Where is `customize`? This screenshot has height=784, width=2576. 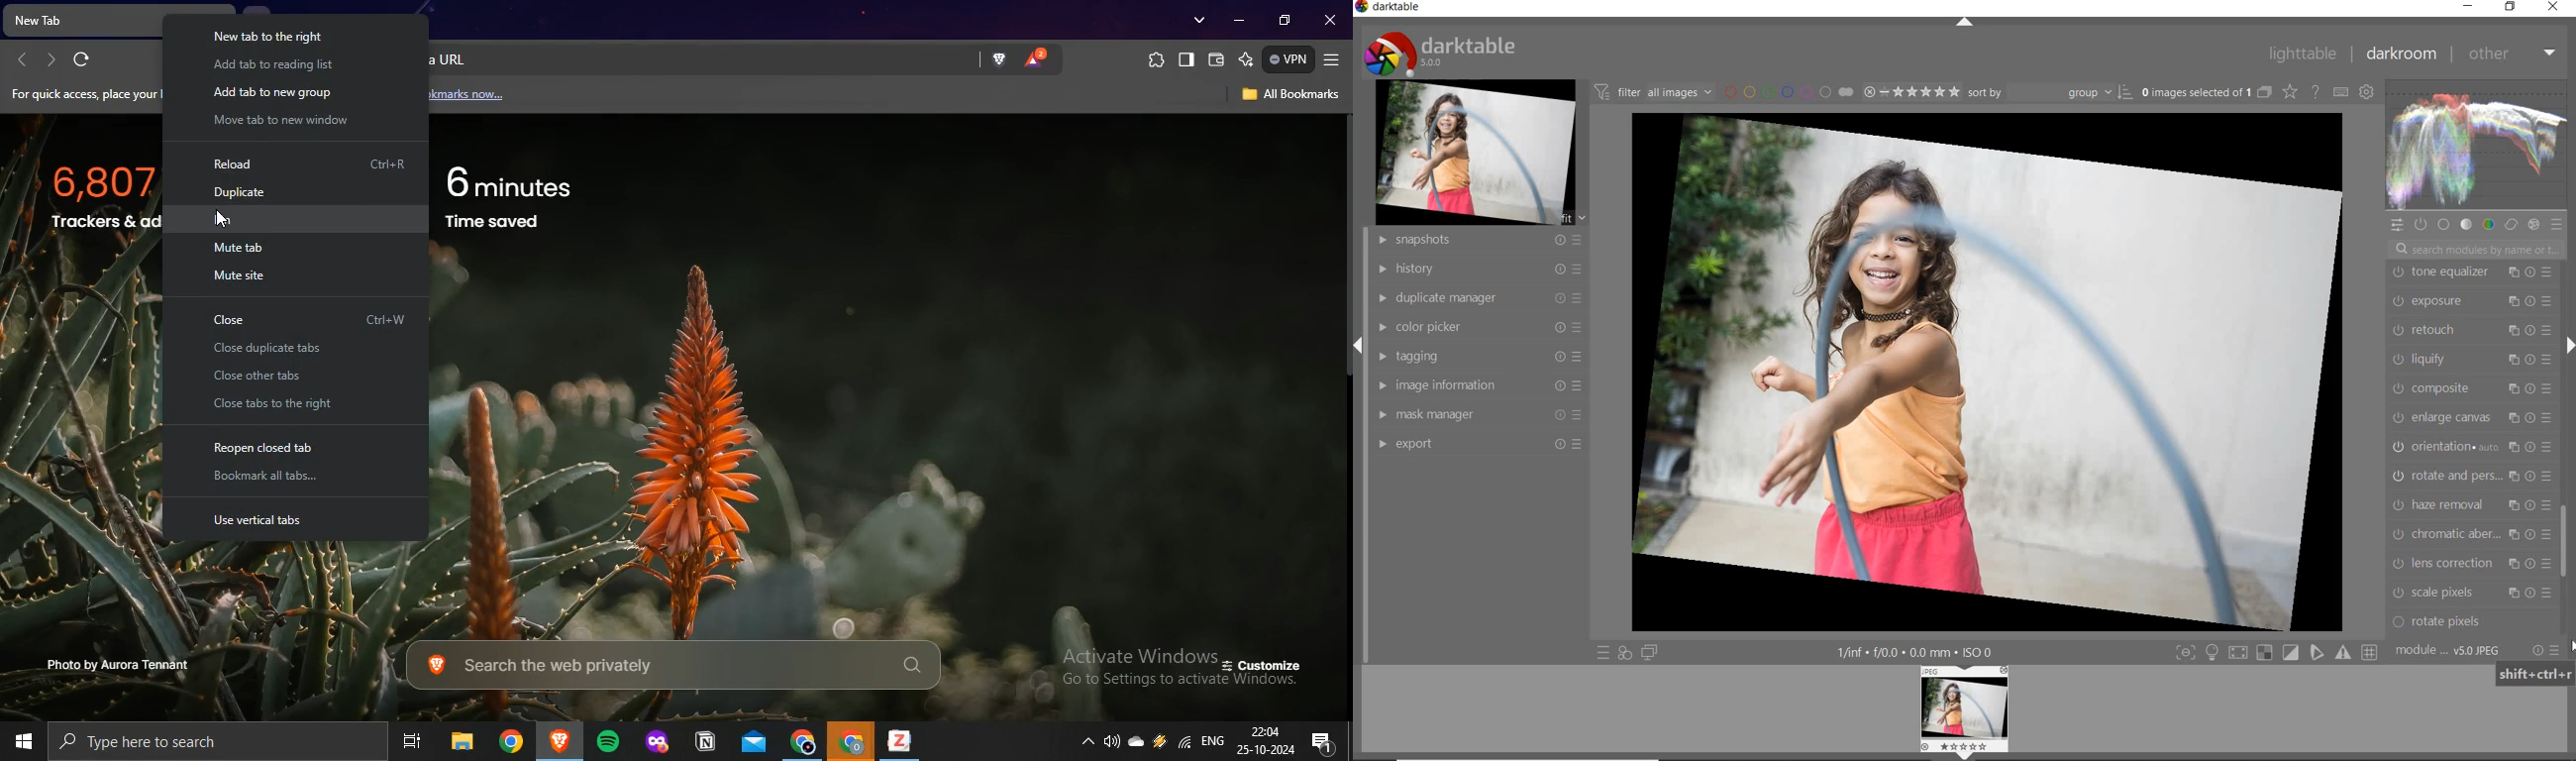 customize is located at coordinates (1268, 668).